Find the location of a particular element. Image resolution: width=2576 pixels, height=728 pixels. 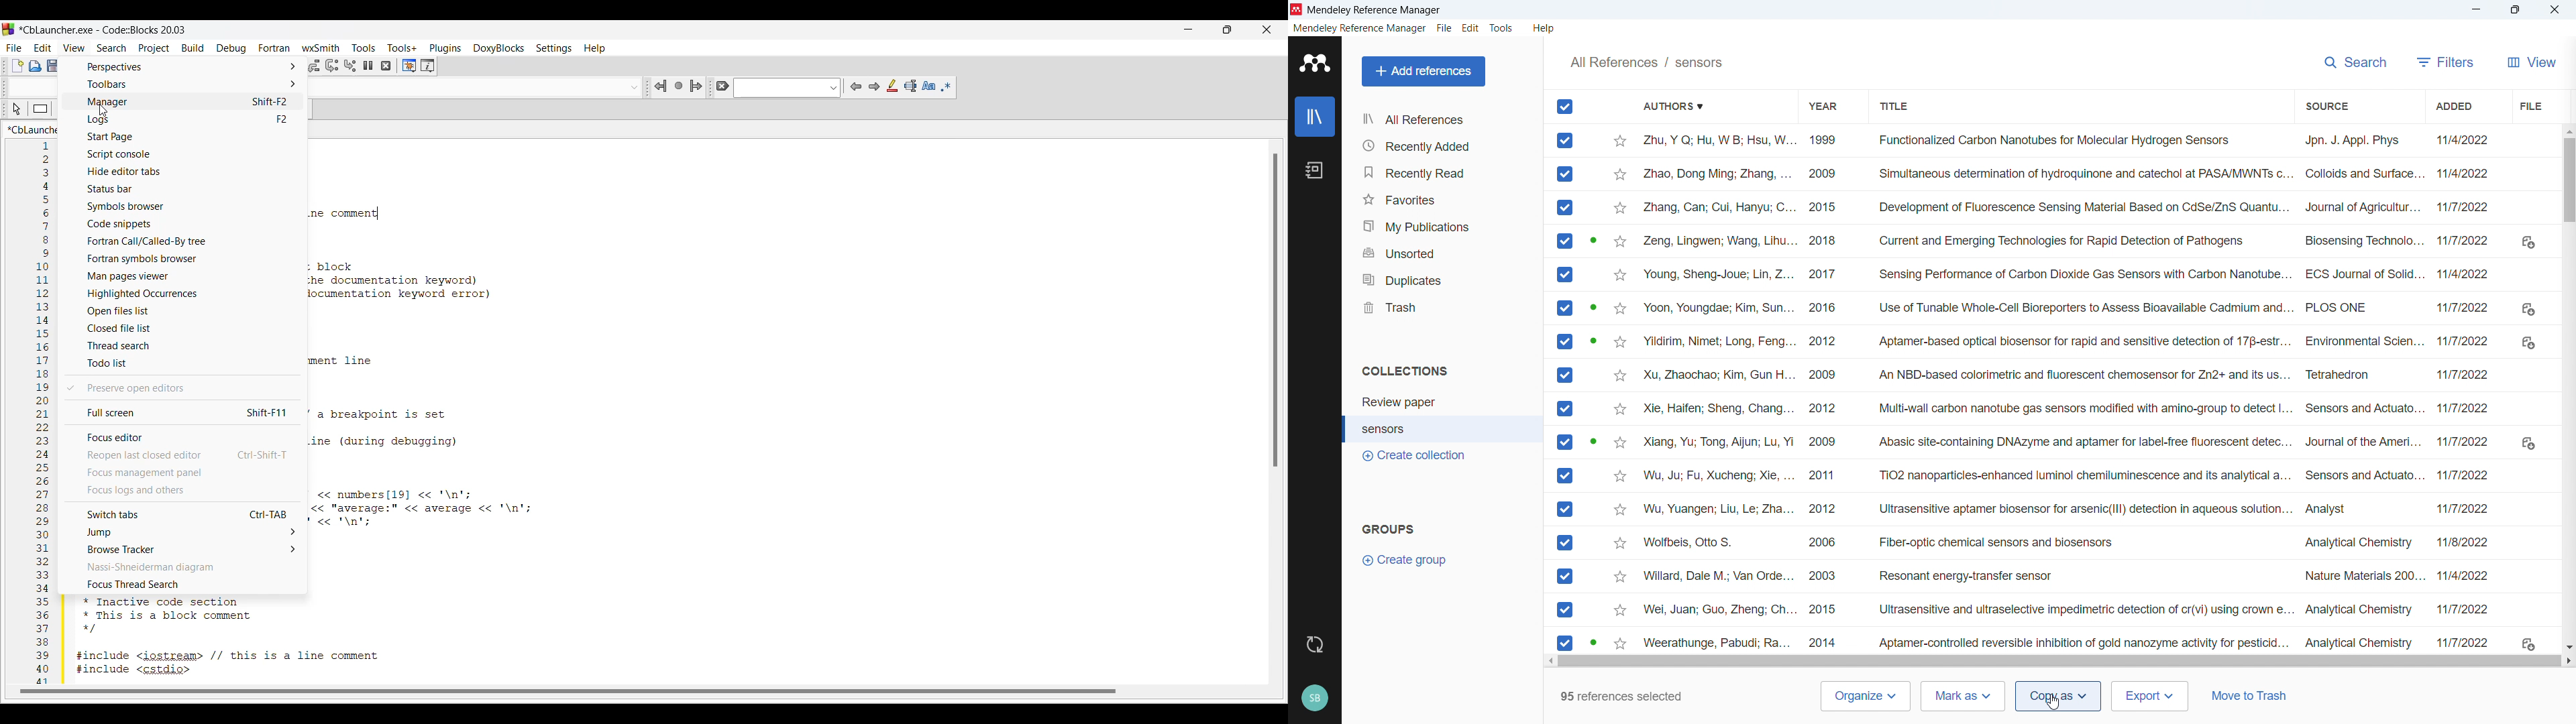

sync is located at coordinates (1313, 644).